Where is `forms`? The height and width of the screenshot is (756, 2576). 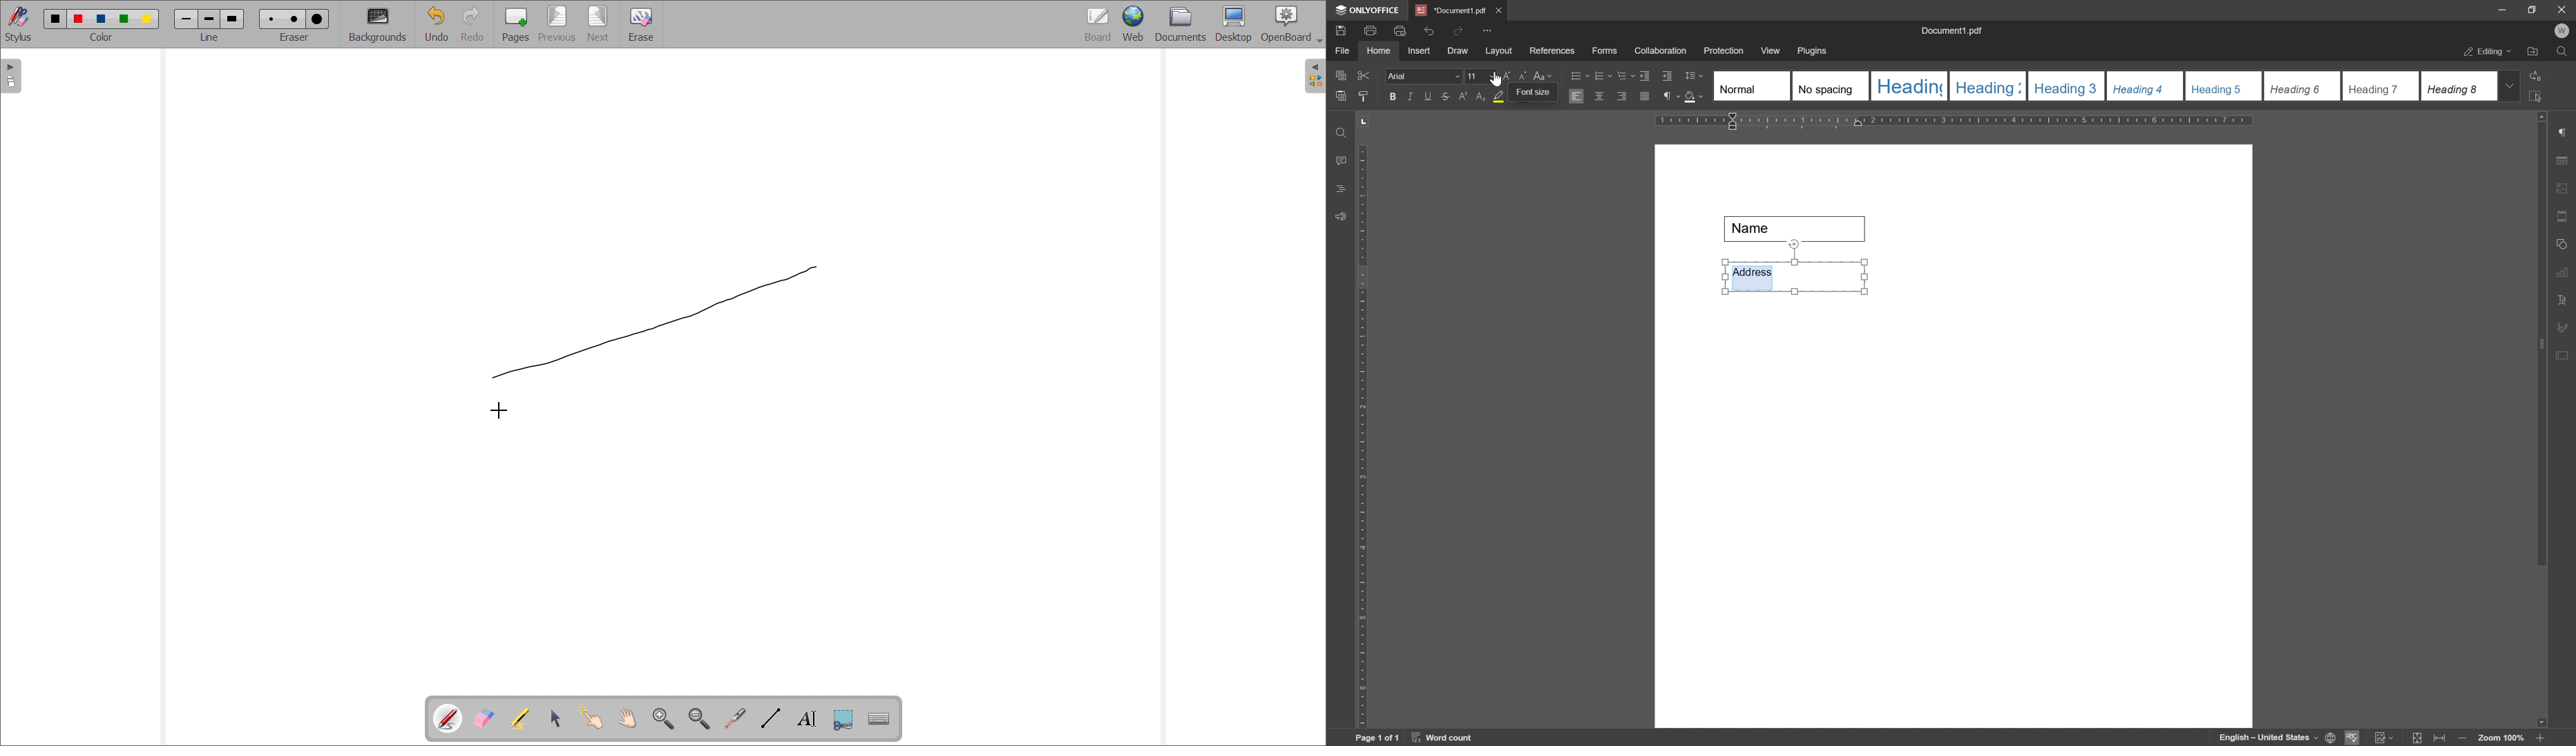
forms is located at coordinates (1605, 51).